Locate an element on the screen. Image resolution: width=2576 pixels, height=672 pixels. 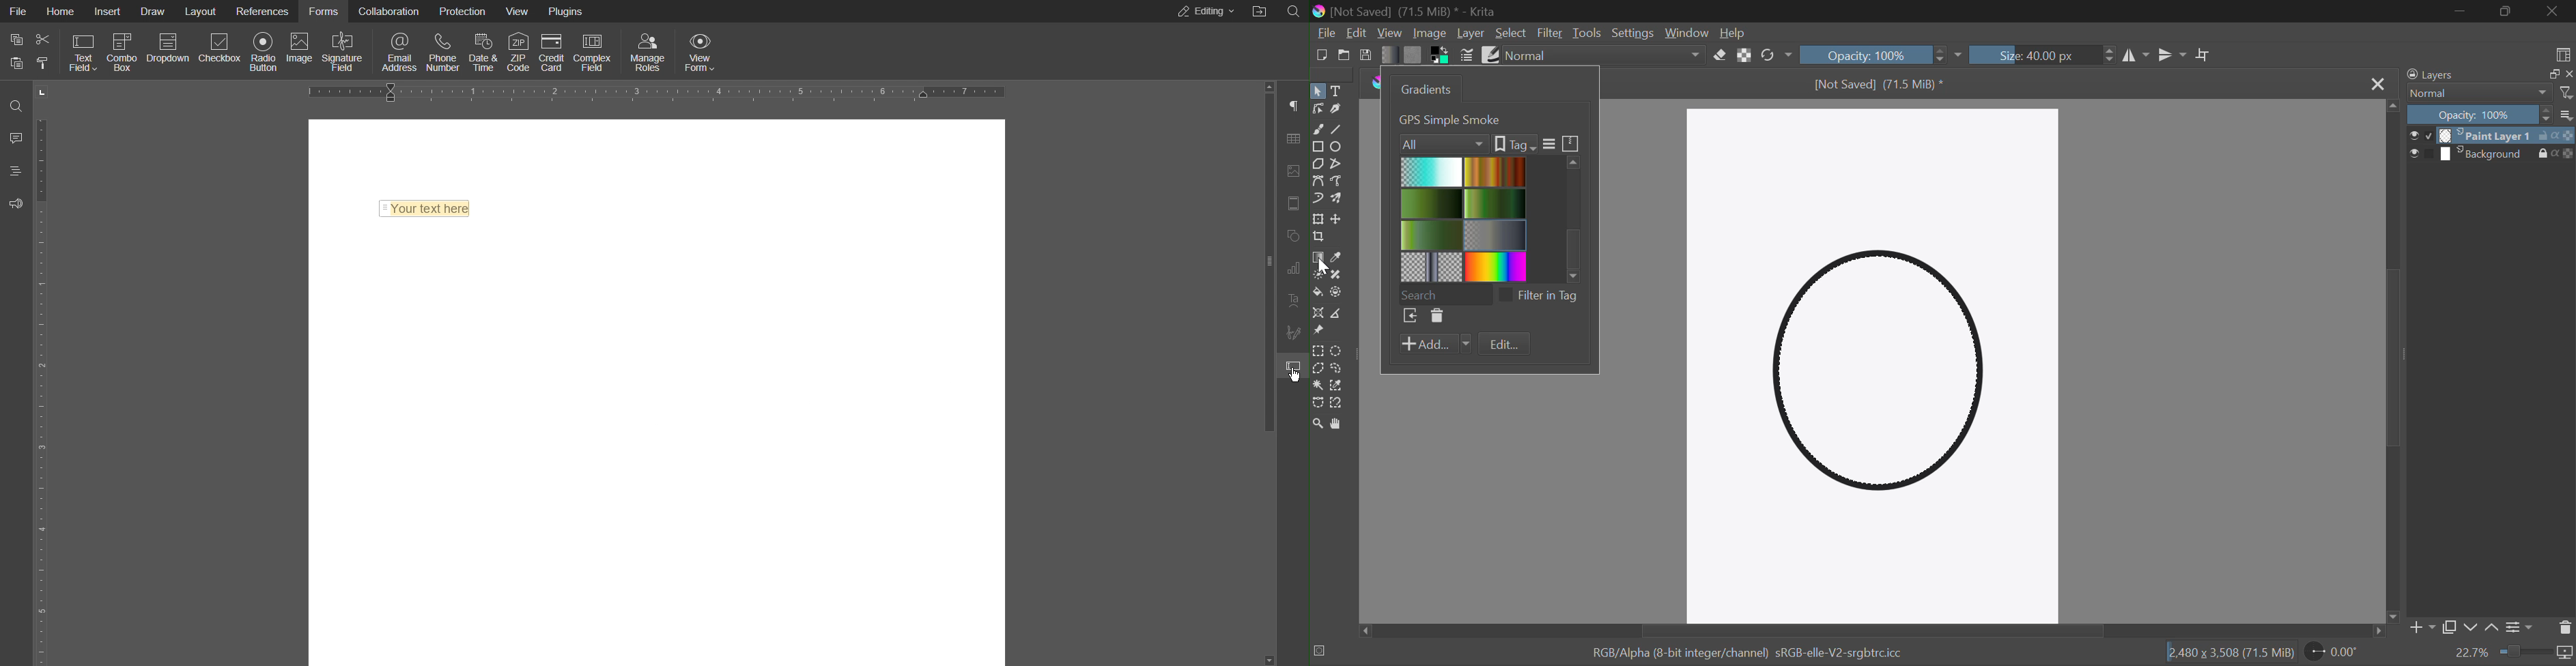
Shape Selected is located at coordinates (1882, 377).